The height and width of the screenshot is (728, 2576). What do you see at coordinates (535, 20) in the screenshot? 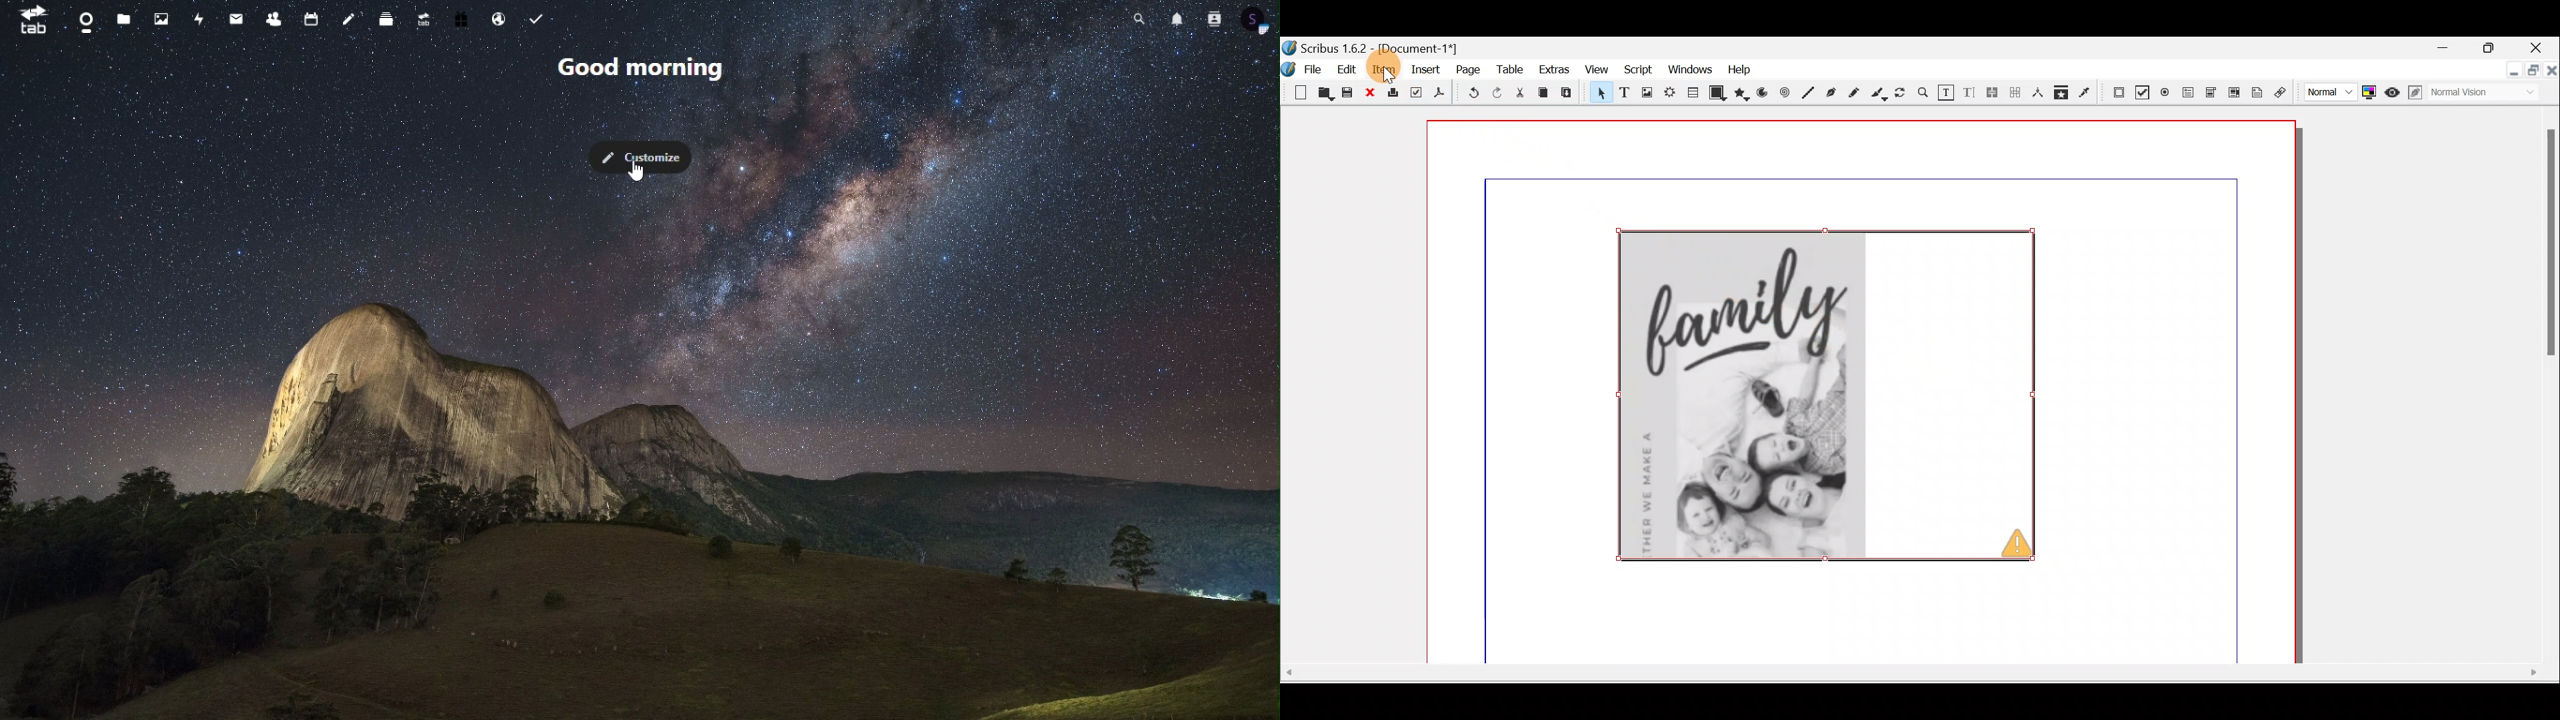
I see `tasks` at bounding box center [535, 20].